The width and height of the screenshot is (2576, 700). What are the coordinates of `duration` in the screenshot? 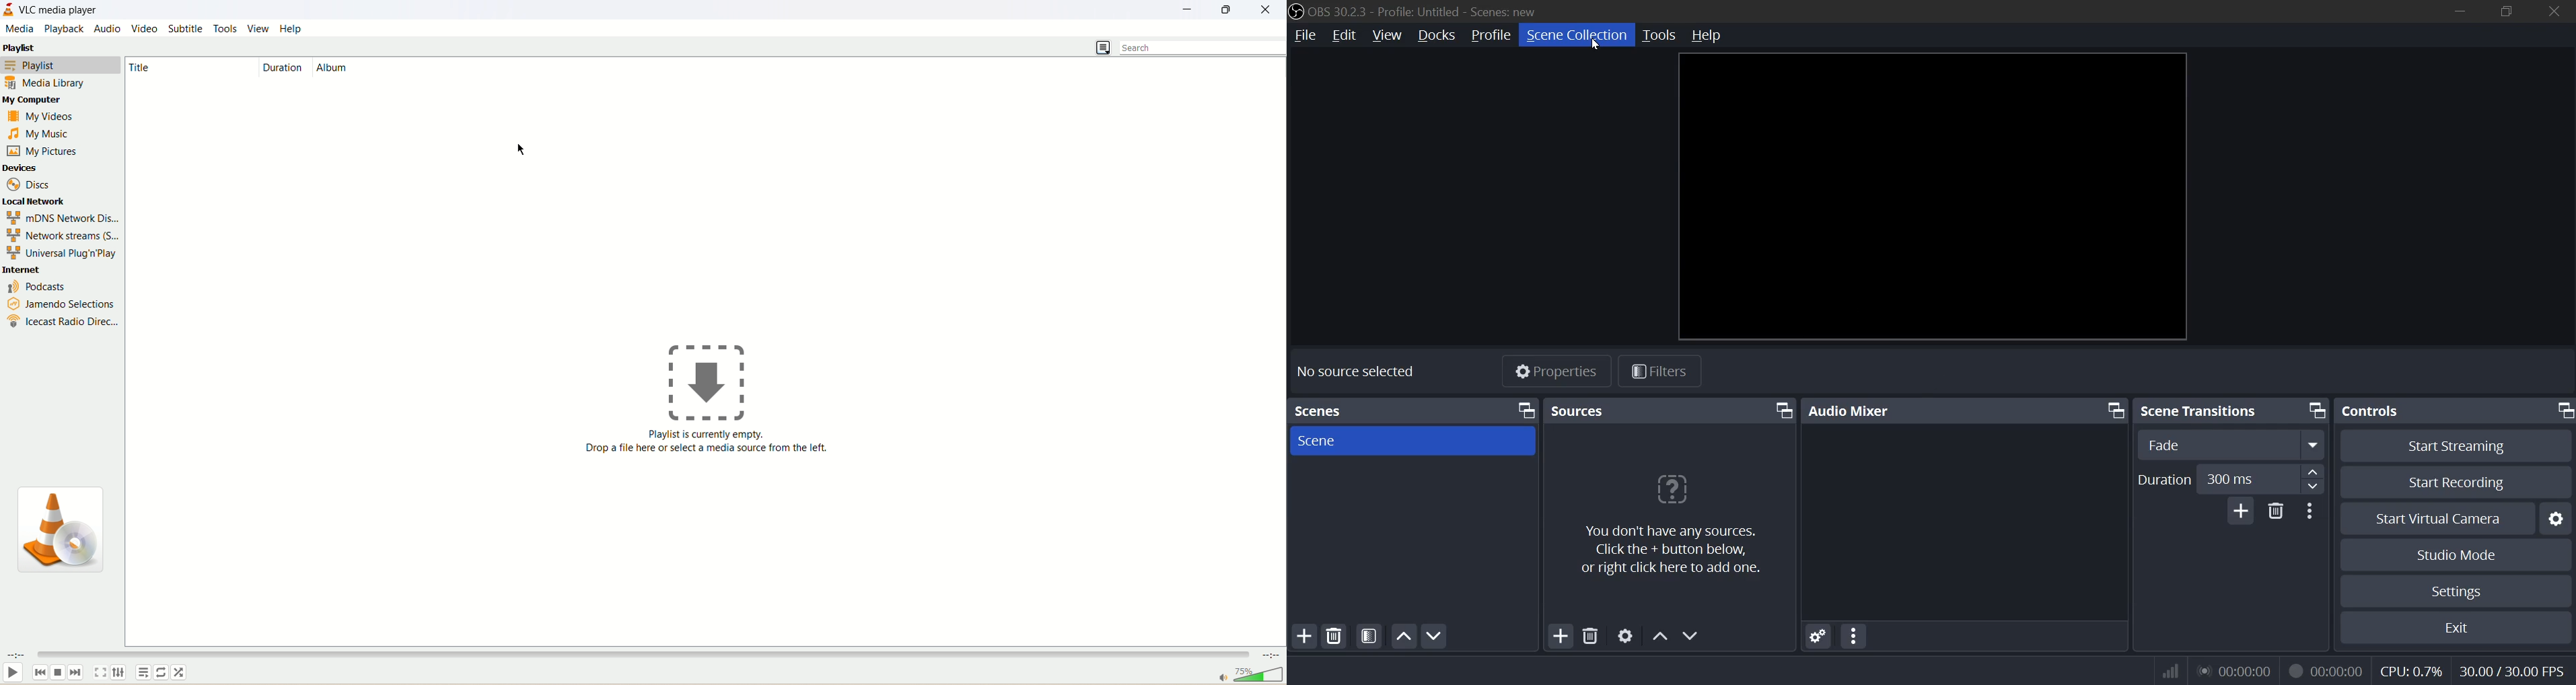 It's located at (2166, 480).